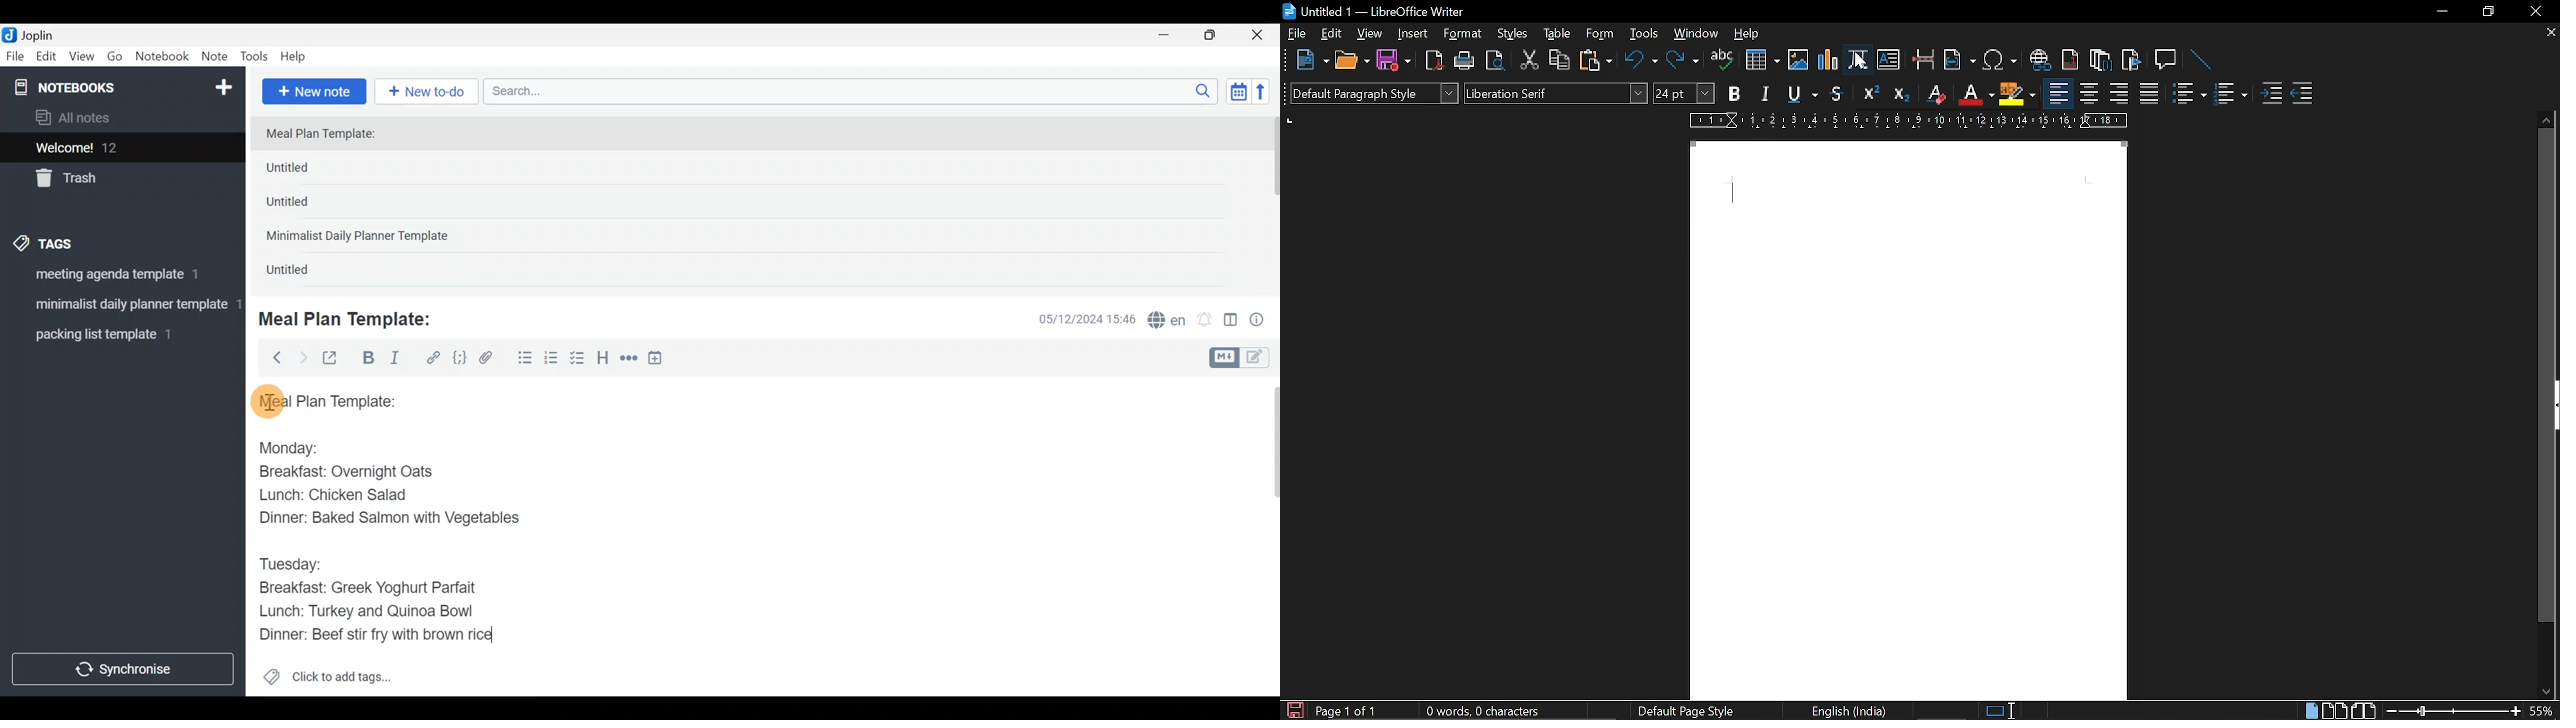 The width and height of the screenshot is (2576, 728). I want to click on insert hyperlink, so click(2040, 58).